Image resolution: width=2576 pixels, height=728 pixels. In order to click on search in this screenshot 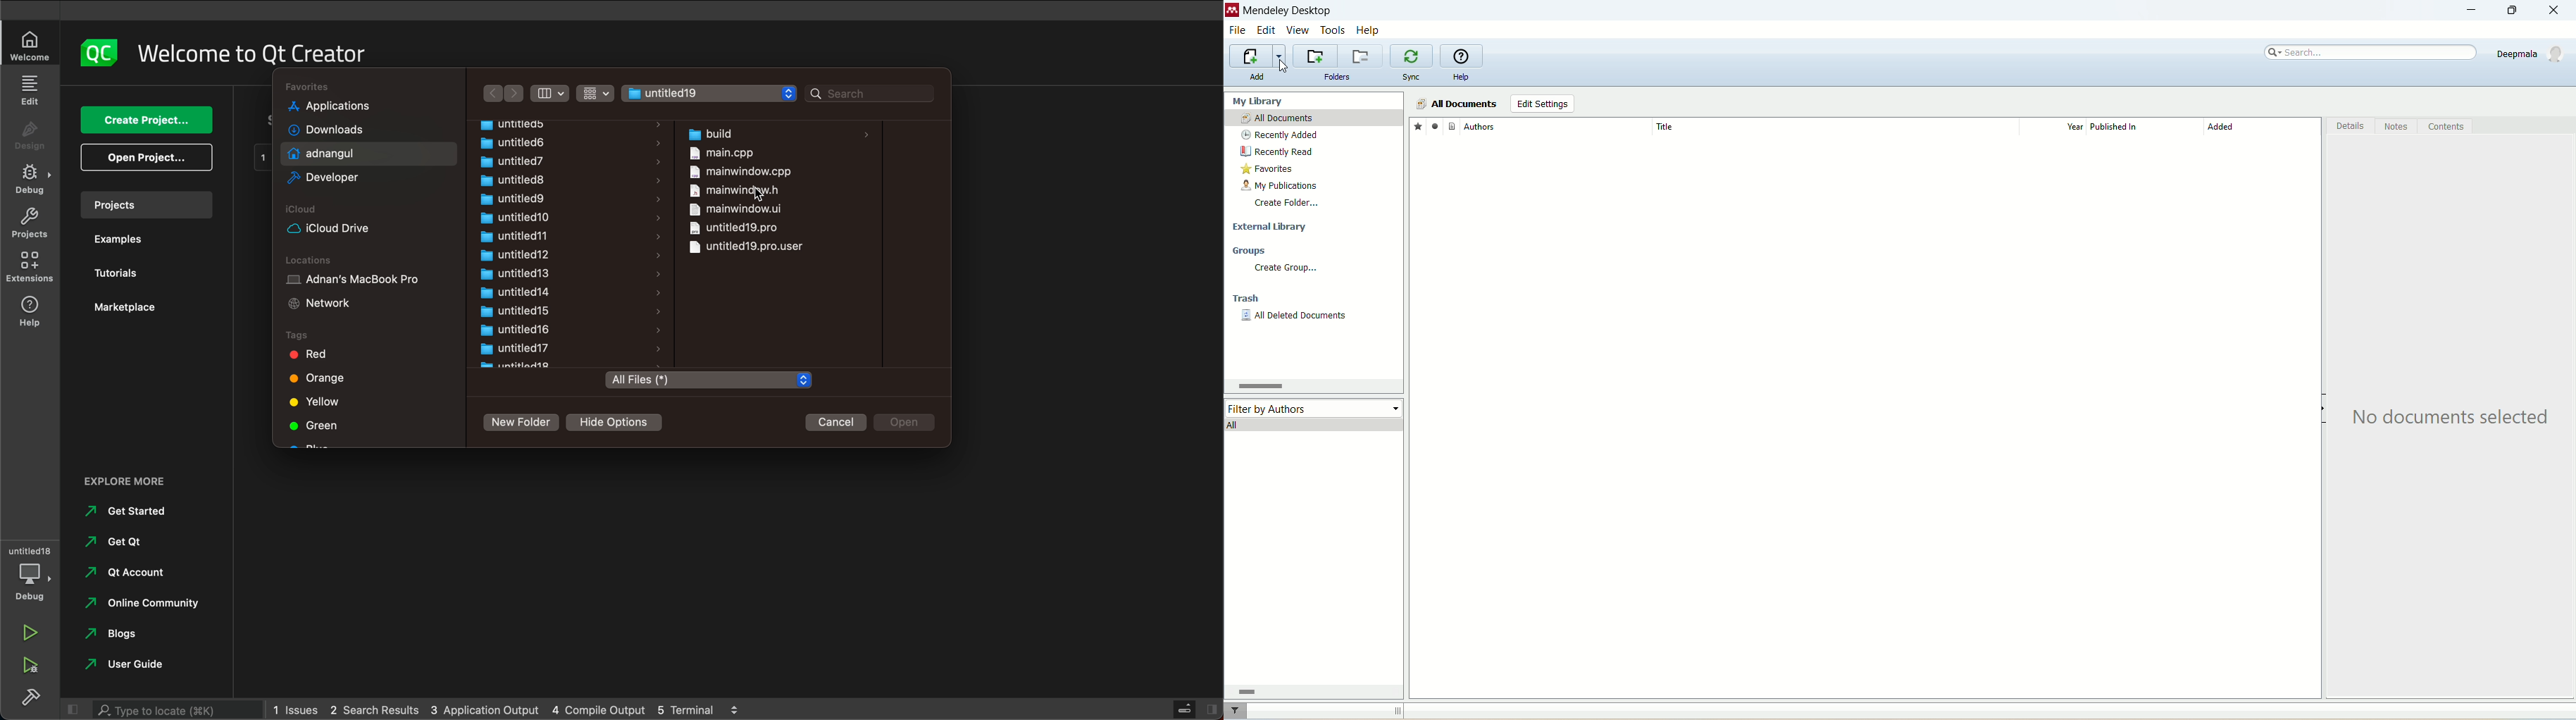, I will do `click(2372, 53)`.